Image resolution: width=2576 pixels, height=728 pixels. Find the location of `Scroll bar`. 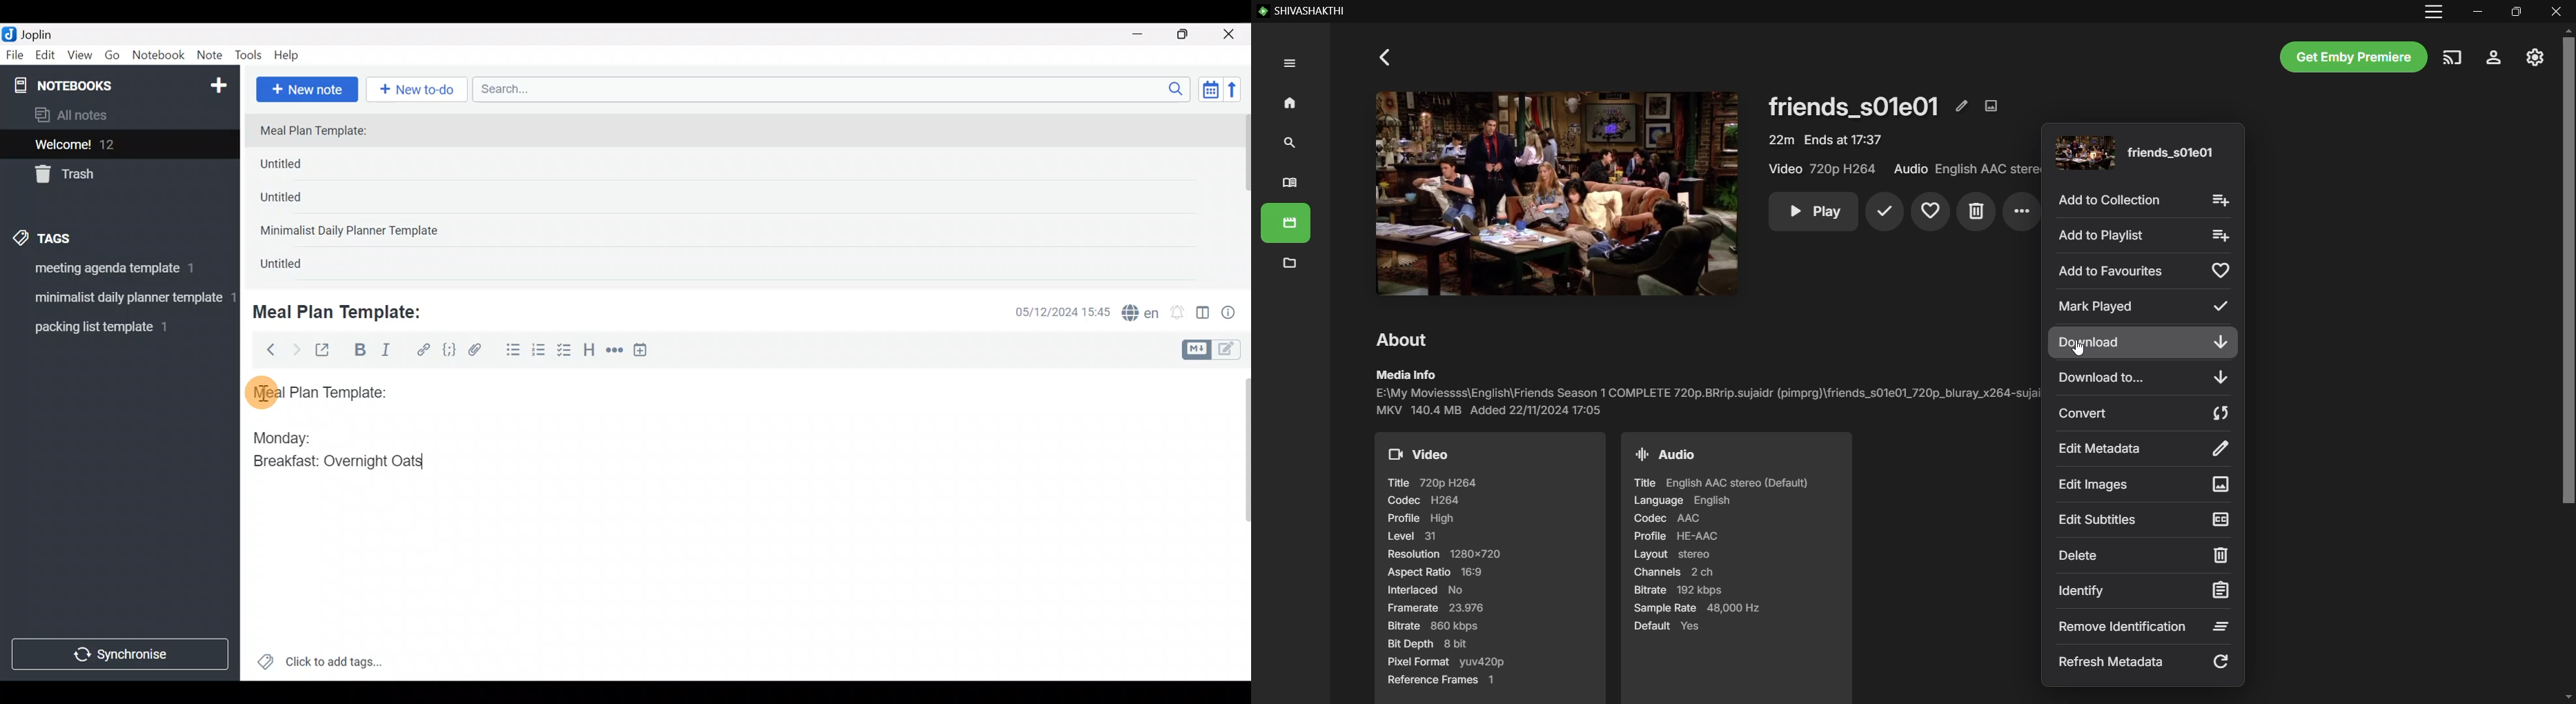

Scroll bar is located at coordinates (1238, 524).